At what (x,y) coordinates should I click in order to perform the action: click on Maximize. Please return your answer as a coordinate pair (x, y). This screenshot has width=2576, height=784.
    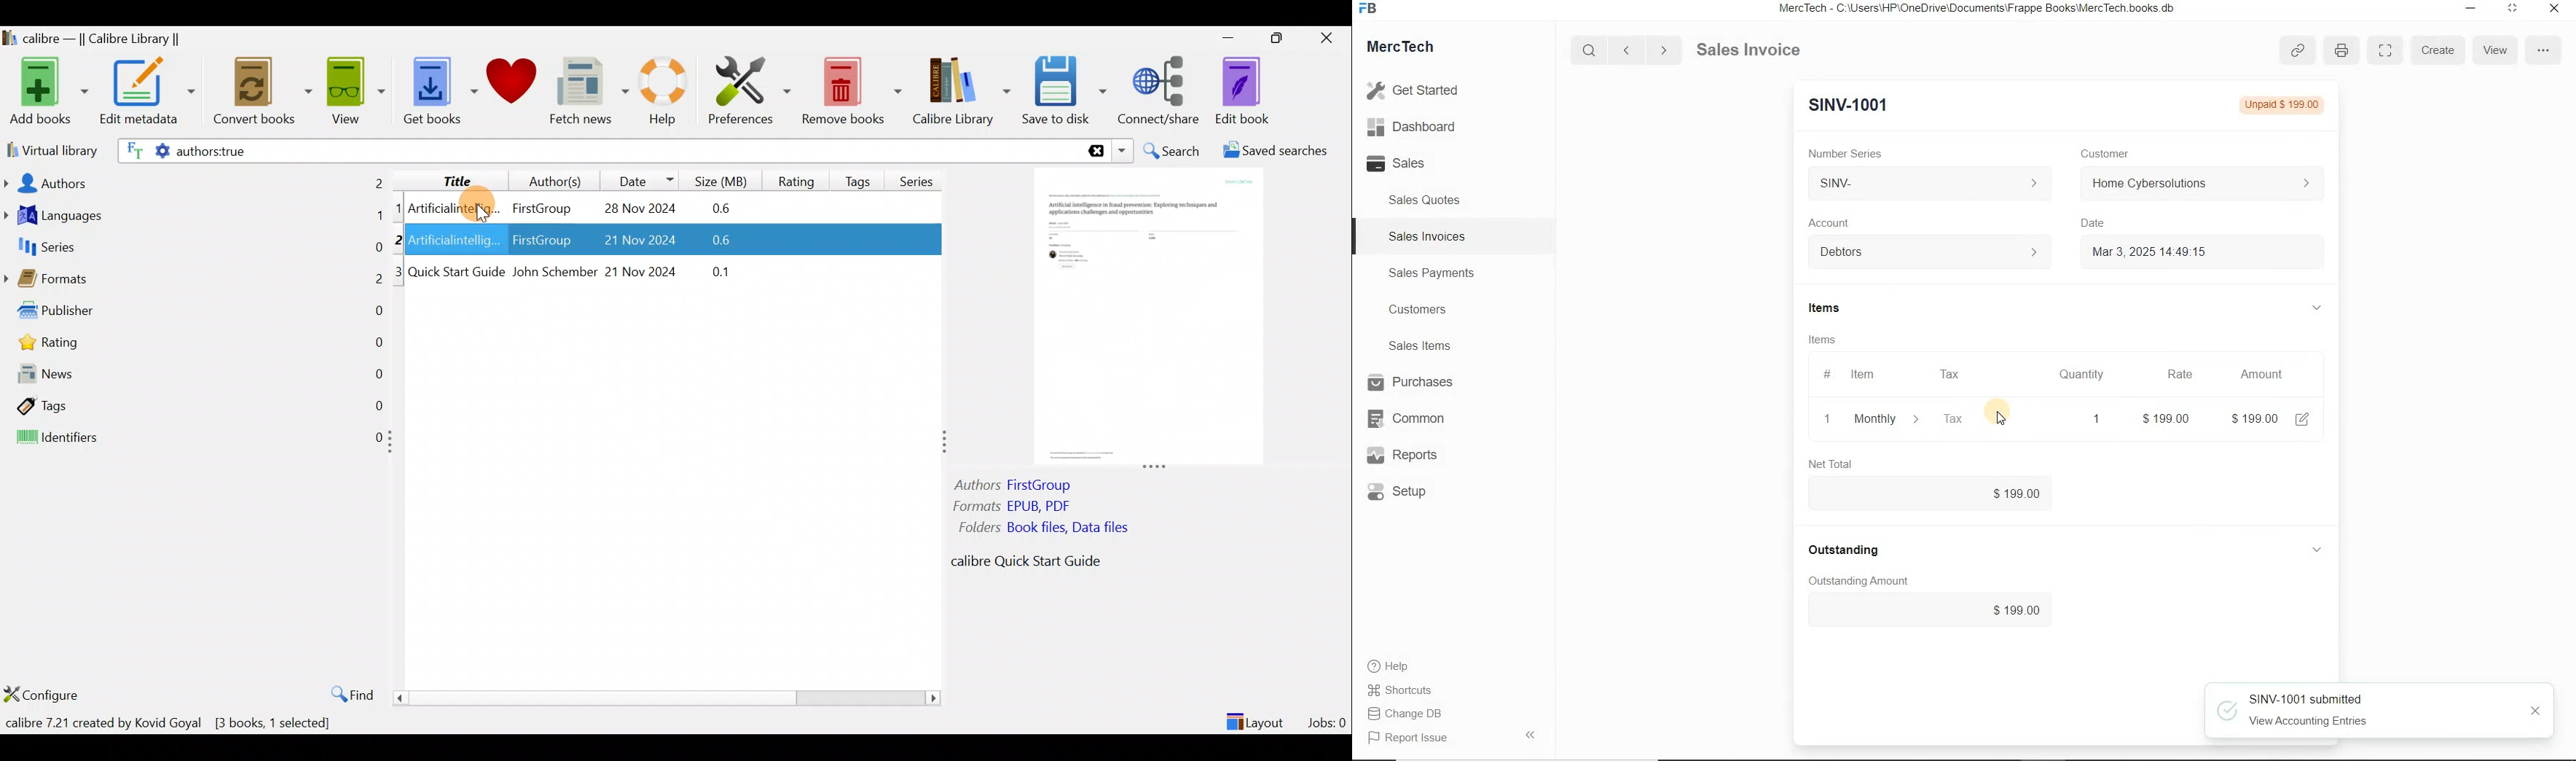
    Looking at the image, I should click on (1283, 39).